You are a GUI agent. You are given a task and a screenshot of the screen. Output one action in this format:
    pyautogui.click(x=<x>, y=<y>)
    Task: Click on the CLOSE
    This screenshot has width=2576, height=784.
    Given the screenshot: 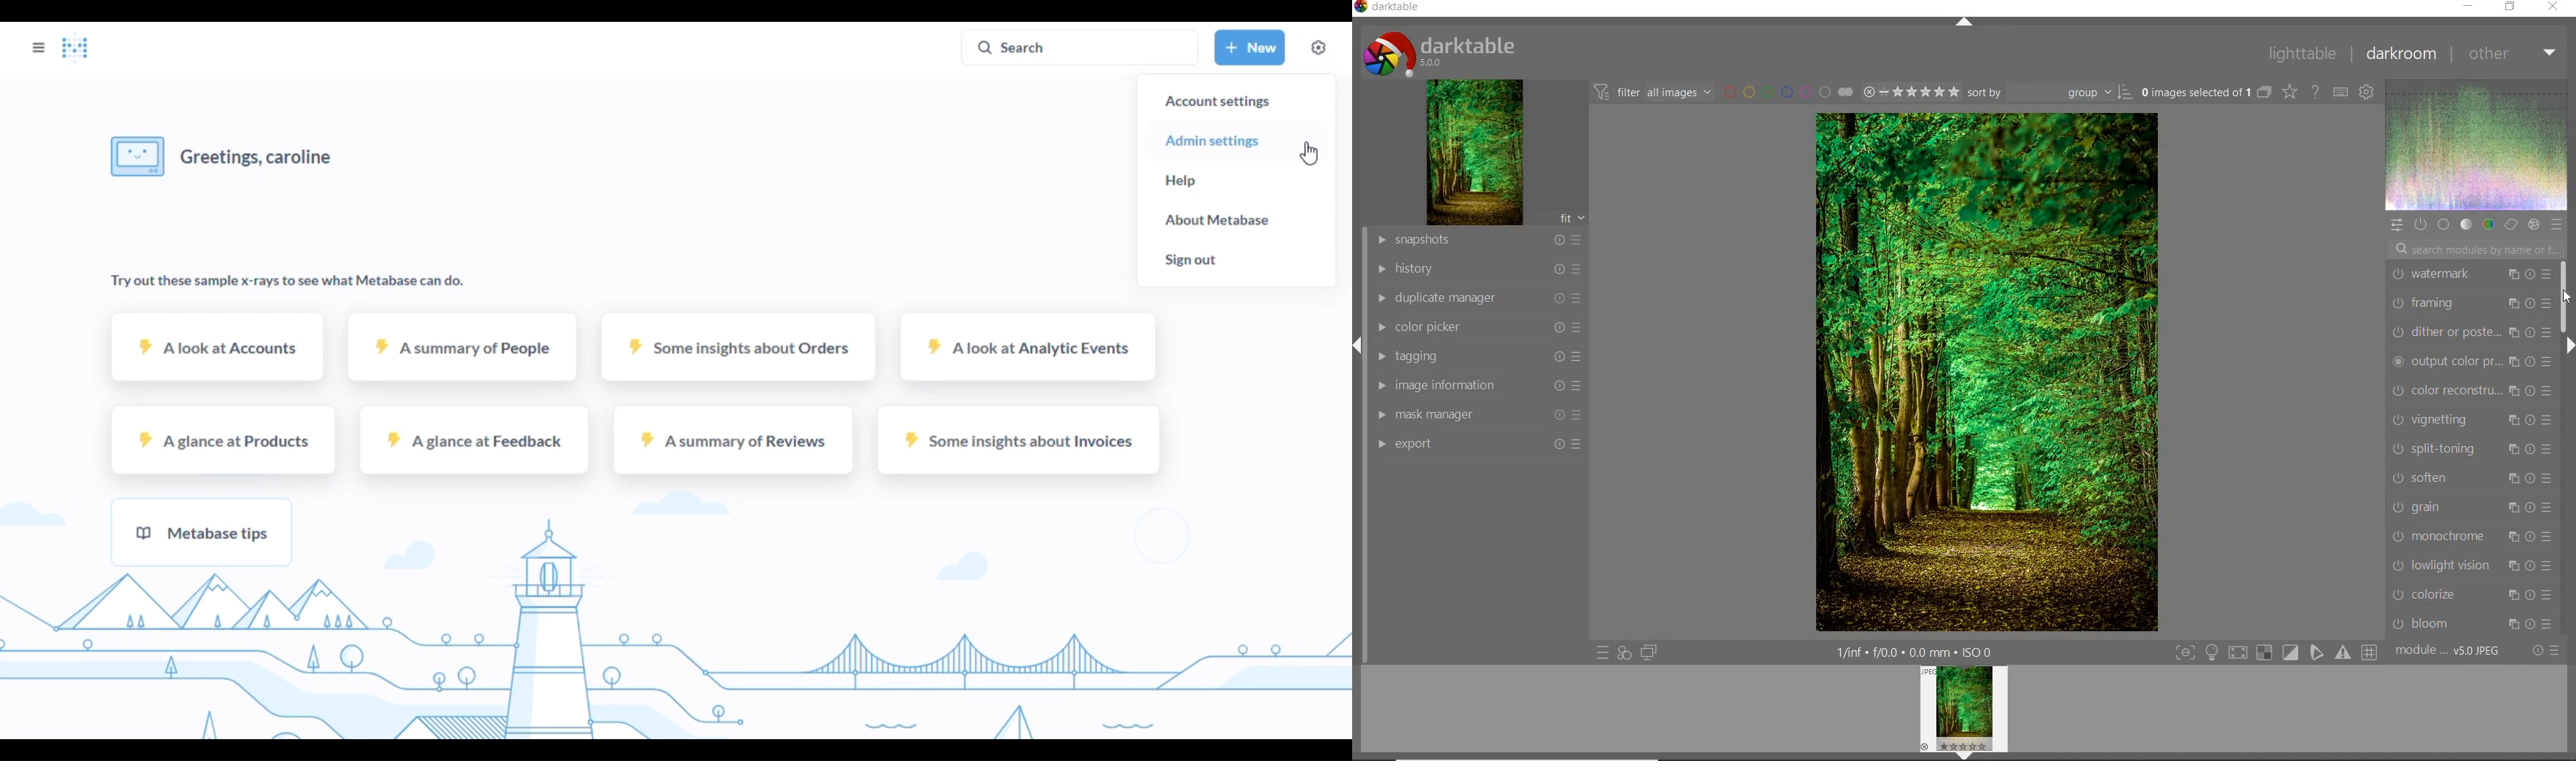 What is the action you would take?
    pyautogui.click(x=2558, y=7)
    